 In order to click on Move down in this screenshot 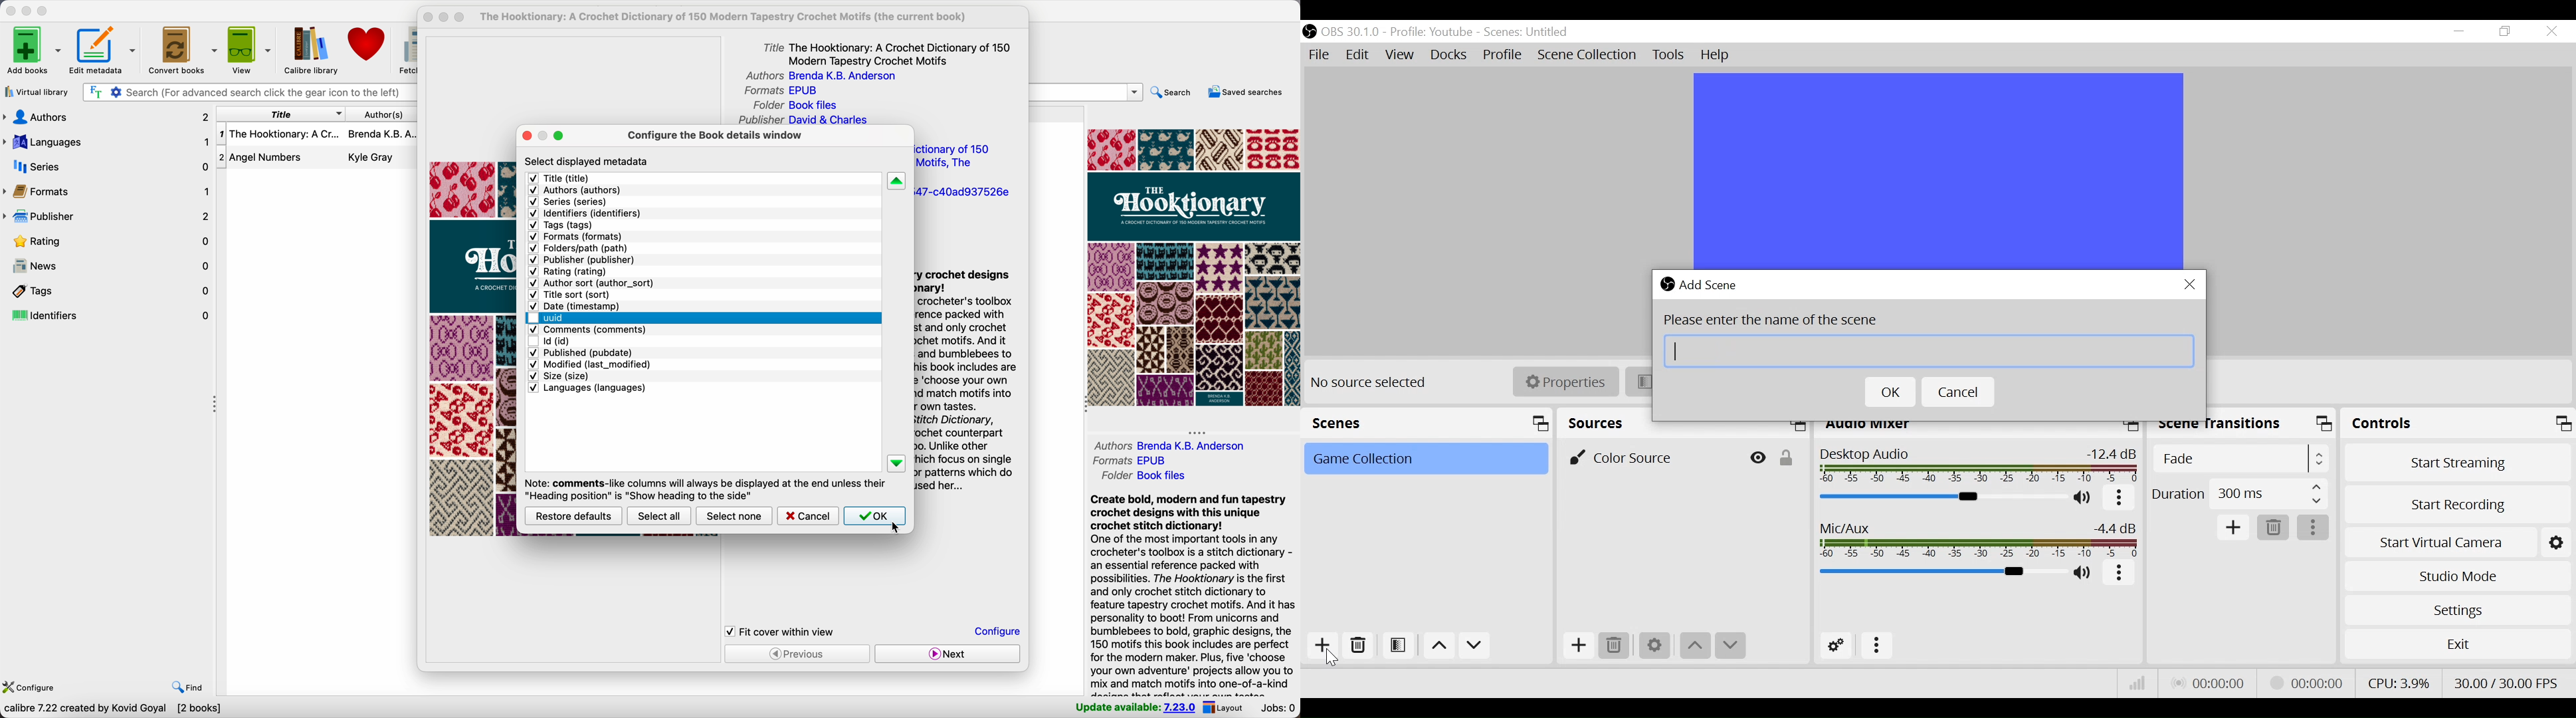, I will do `click(1474, 646)`.